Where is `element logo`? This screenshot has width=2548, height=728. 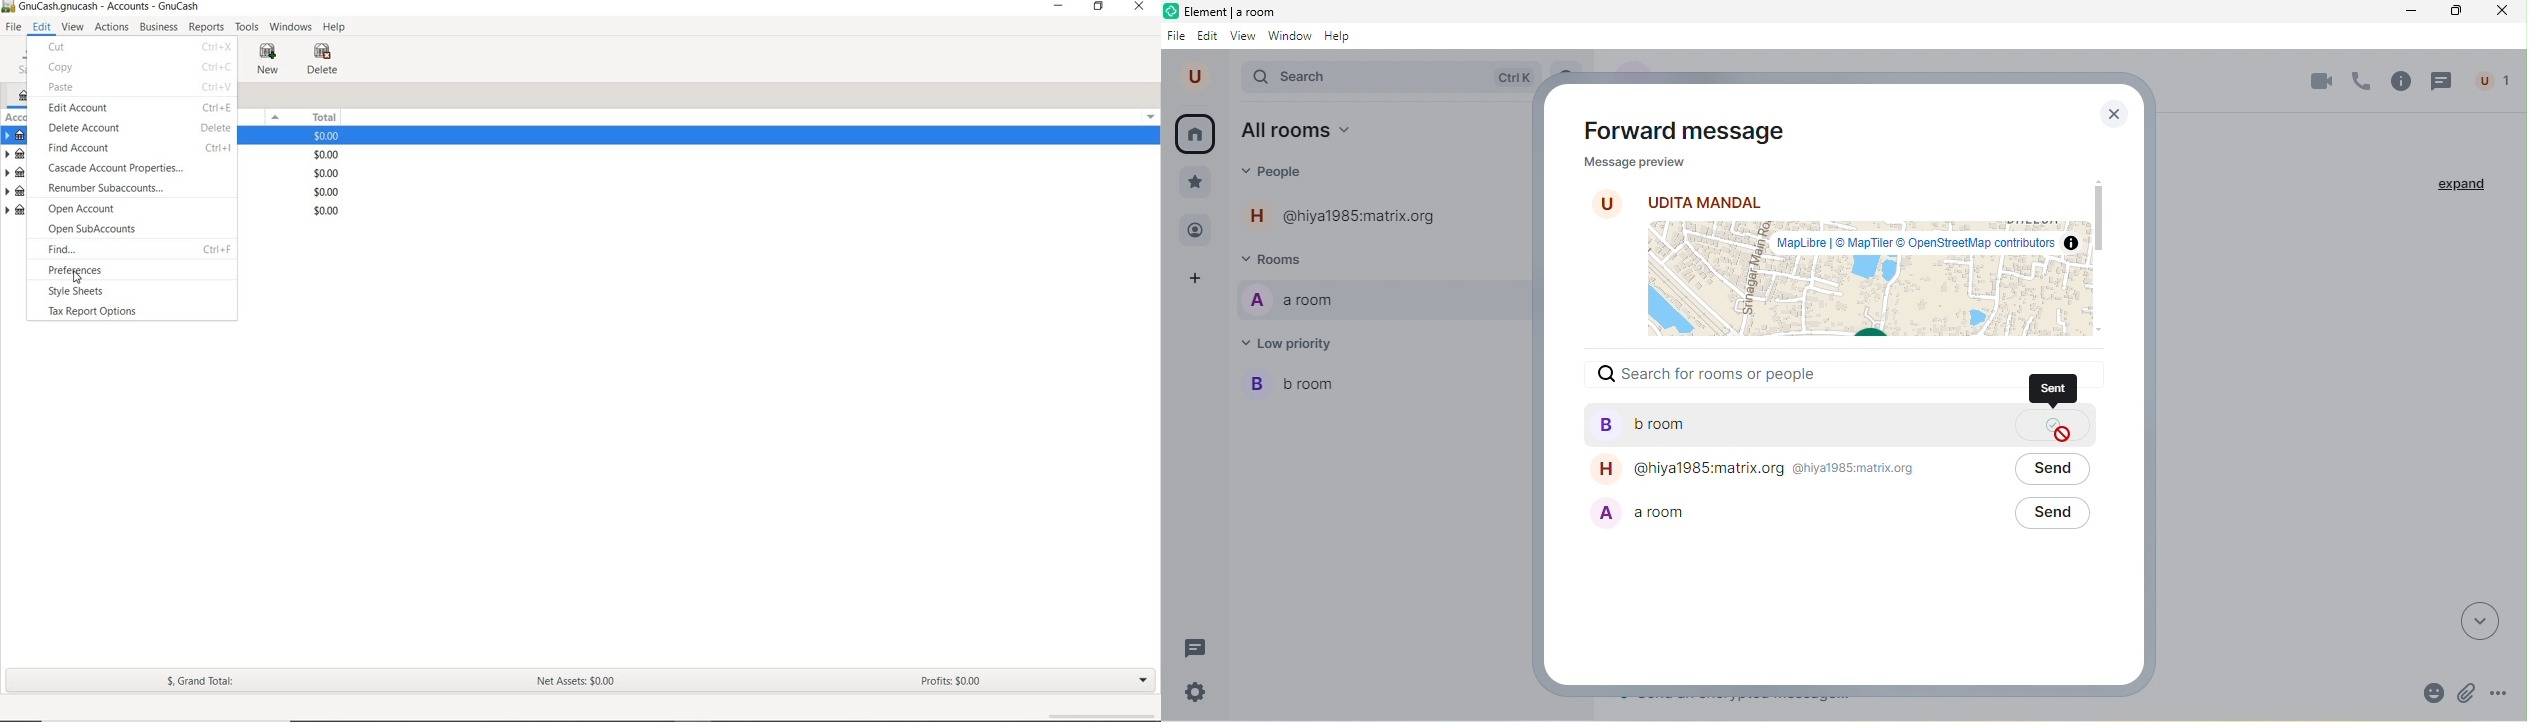 element logo is located at coordinates (1171, 11).